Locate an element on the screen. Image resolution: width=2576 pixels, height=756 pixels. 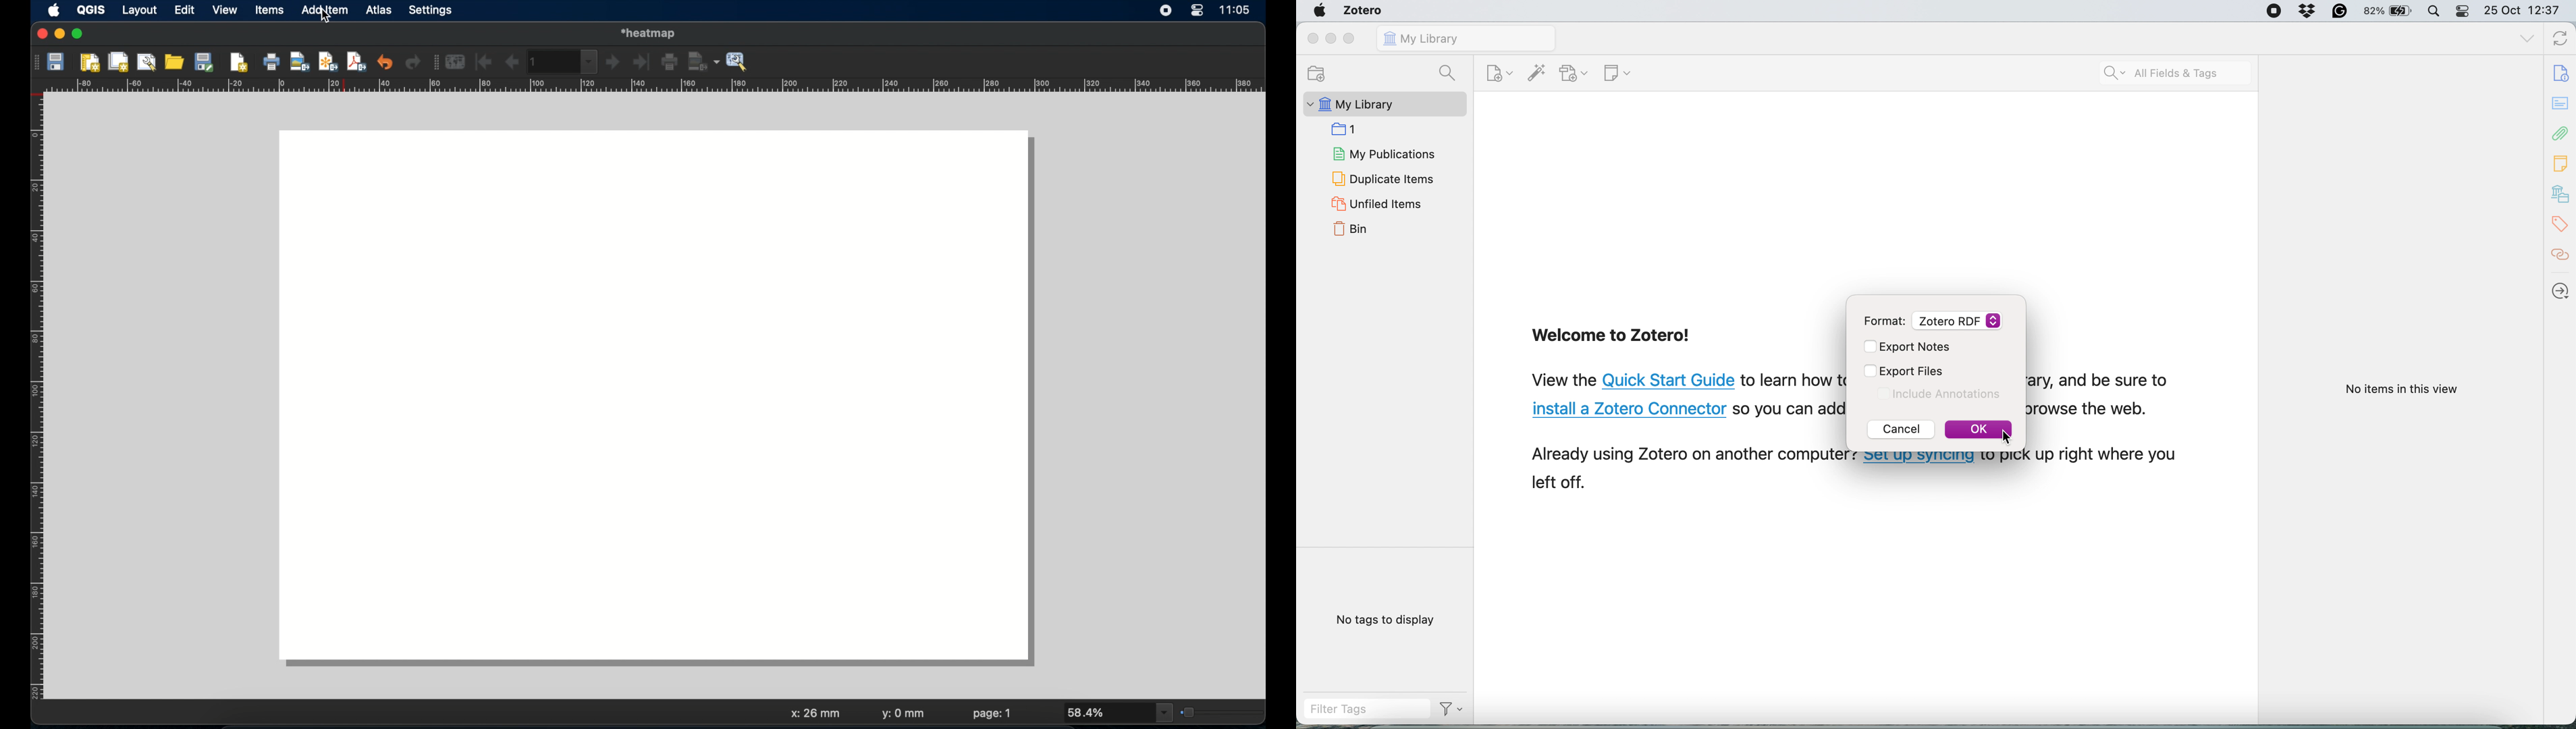
next feature is located at coordinates (614, 63).